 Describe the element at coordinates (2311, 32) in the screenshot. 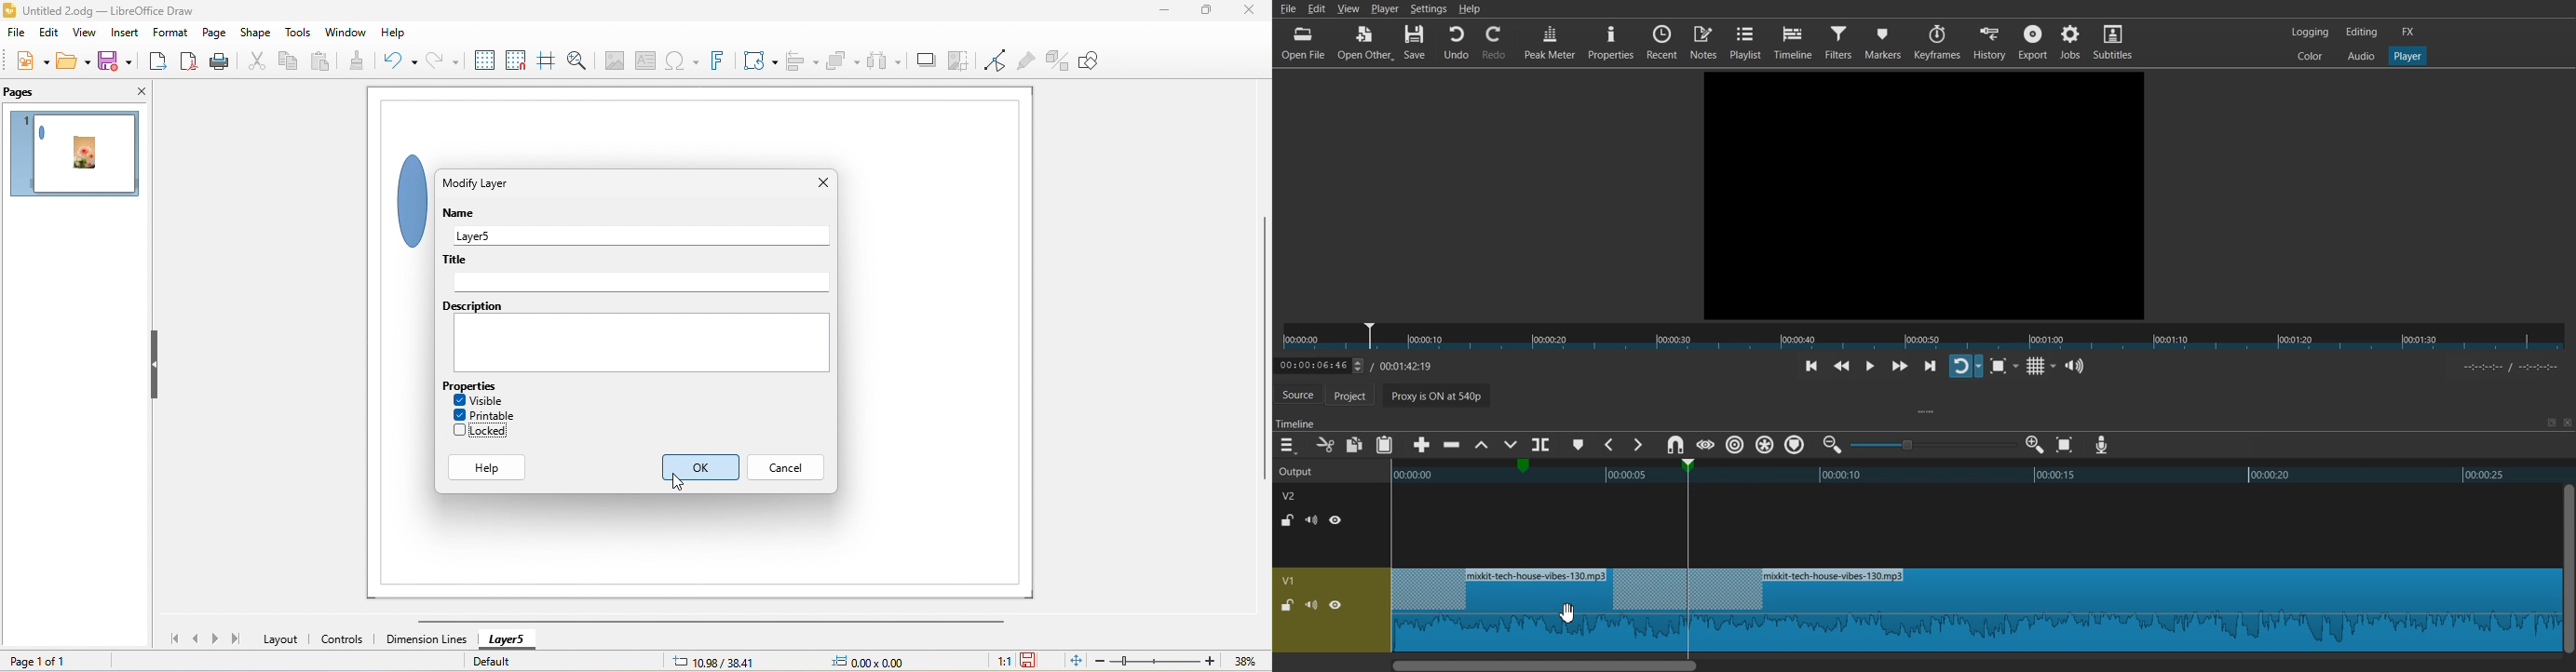

I see `Logging` at that location.